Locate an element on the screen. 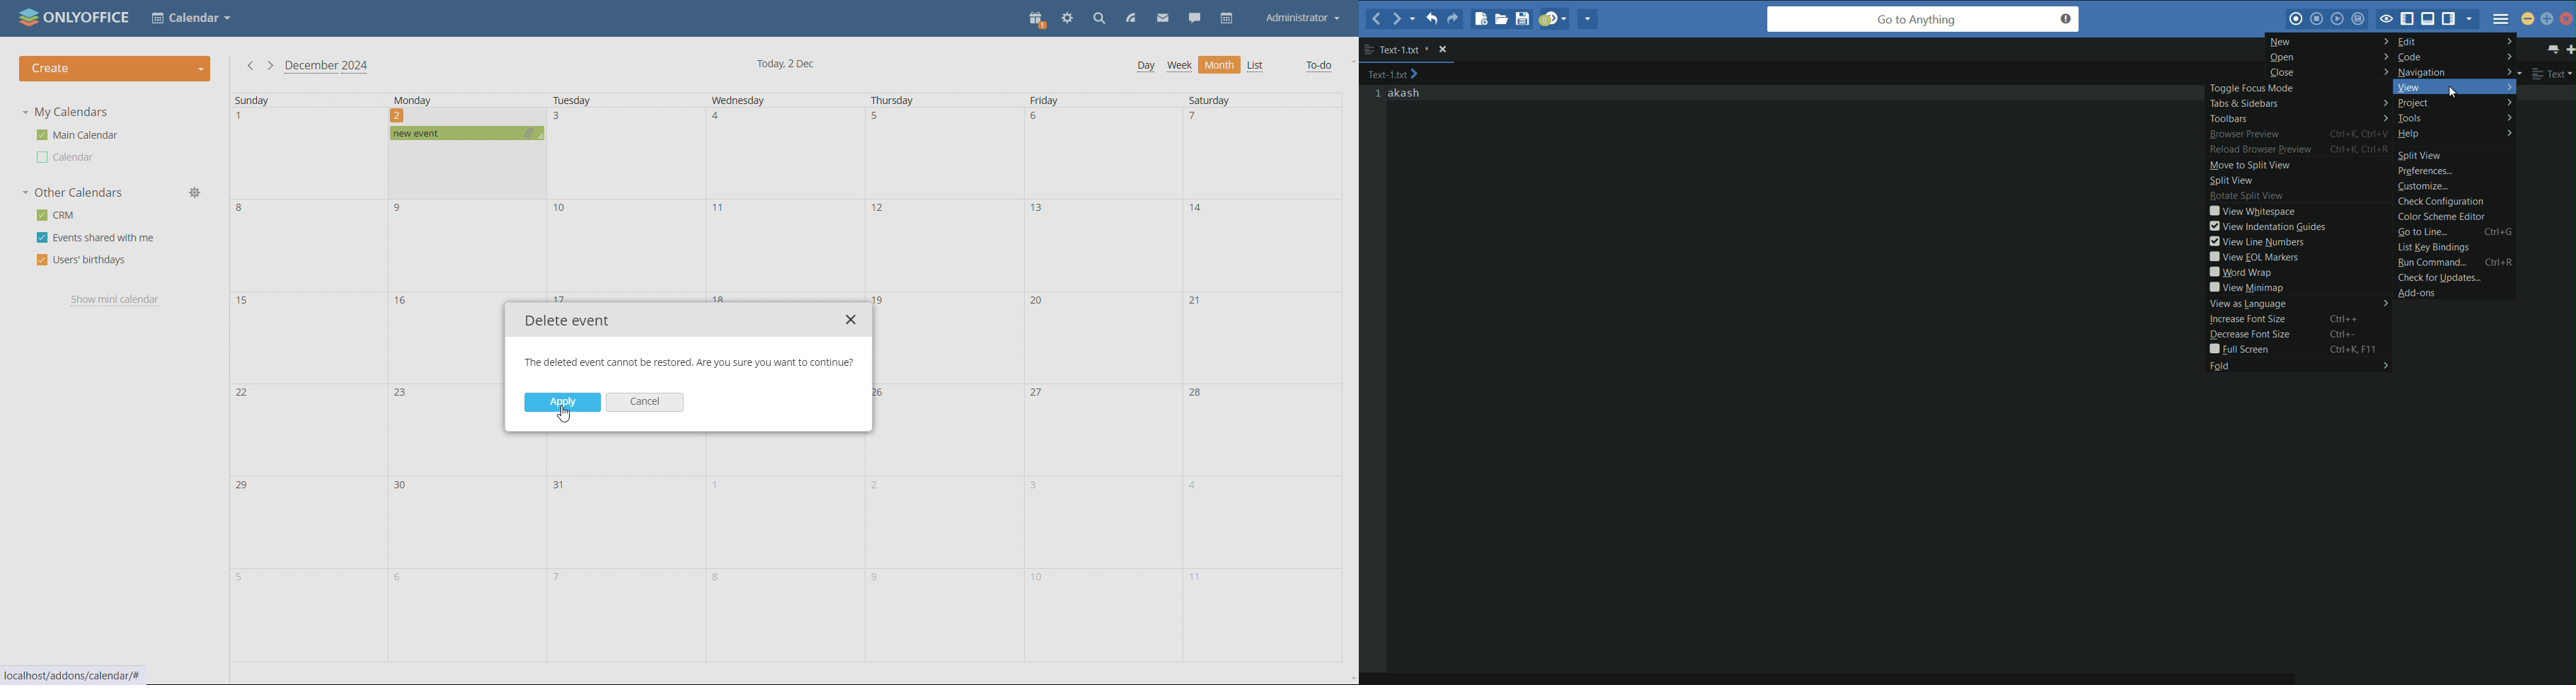  decrease font size is located at coordinates (2301, 333).